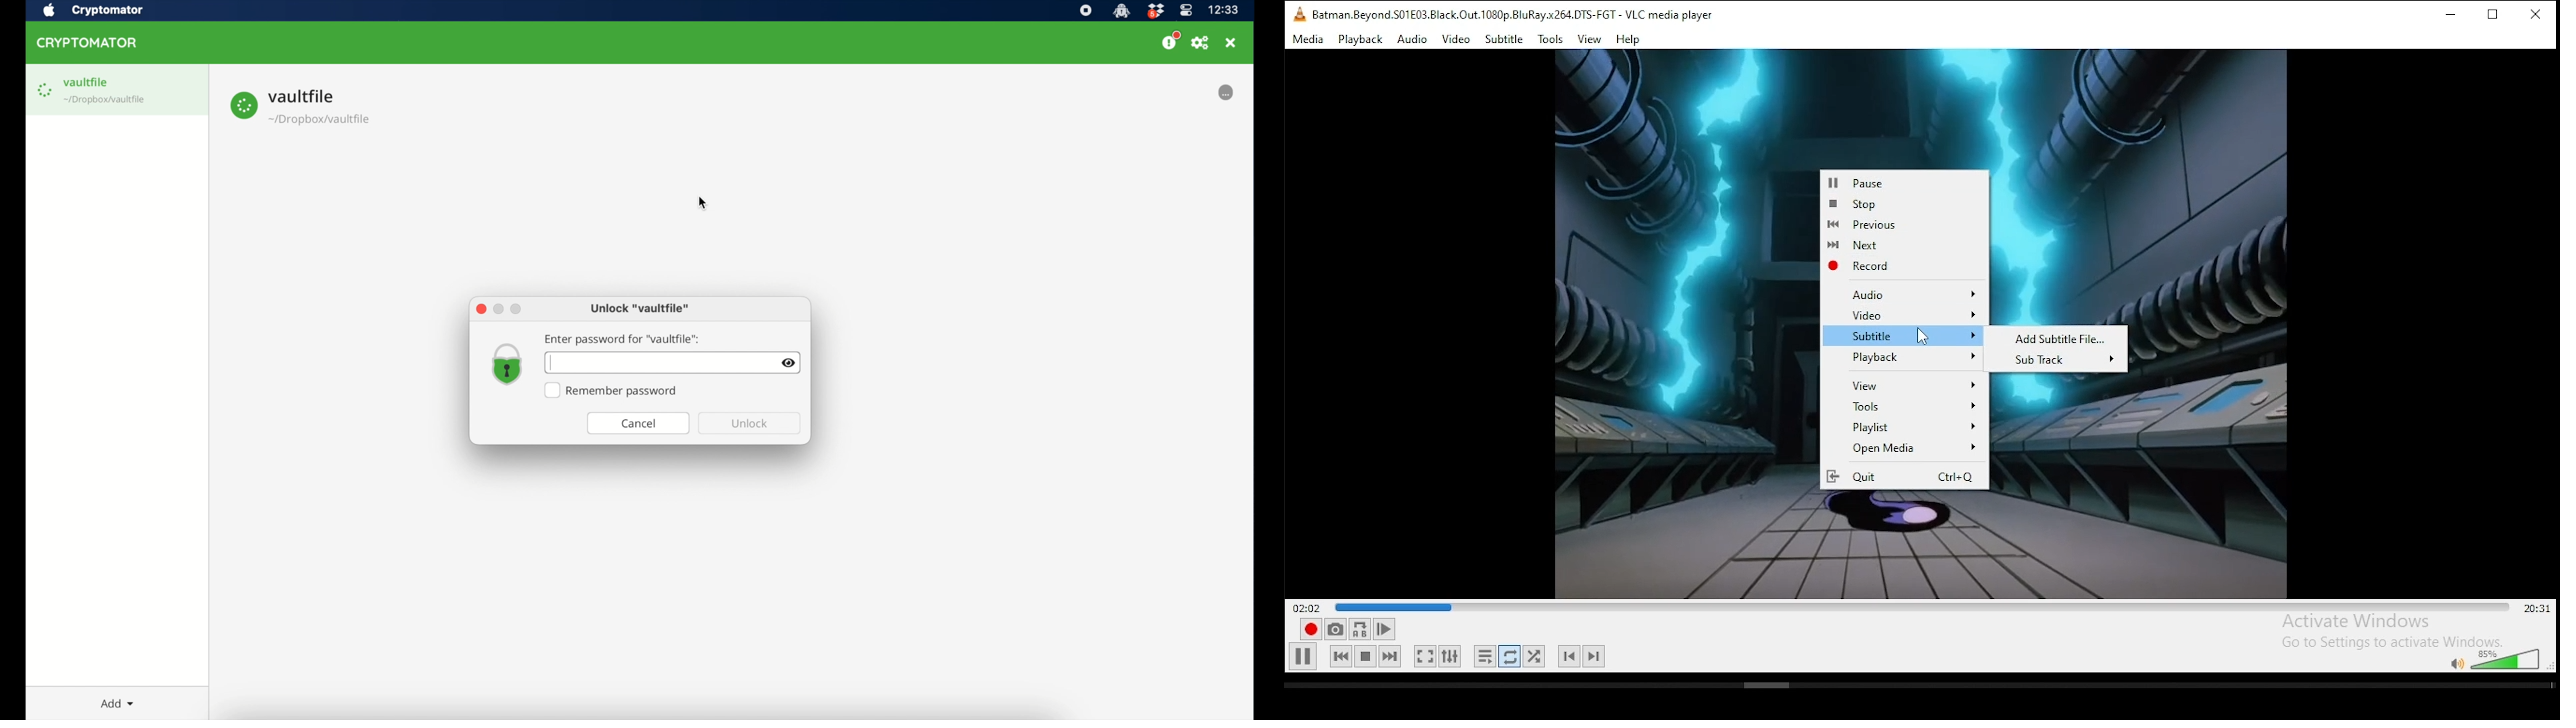 The height and width of the screenshot is (728, 2576). I want to click on subtitle, so click(1504, 39).